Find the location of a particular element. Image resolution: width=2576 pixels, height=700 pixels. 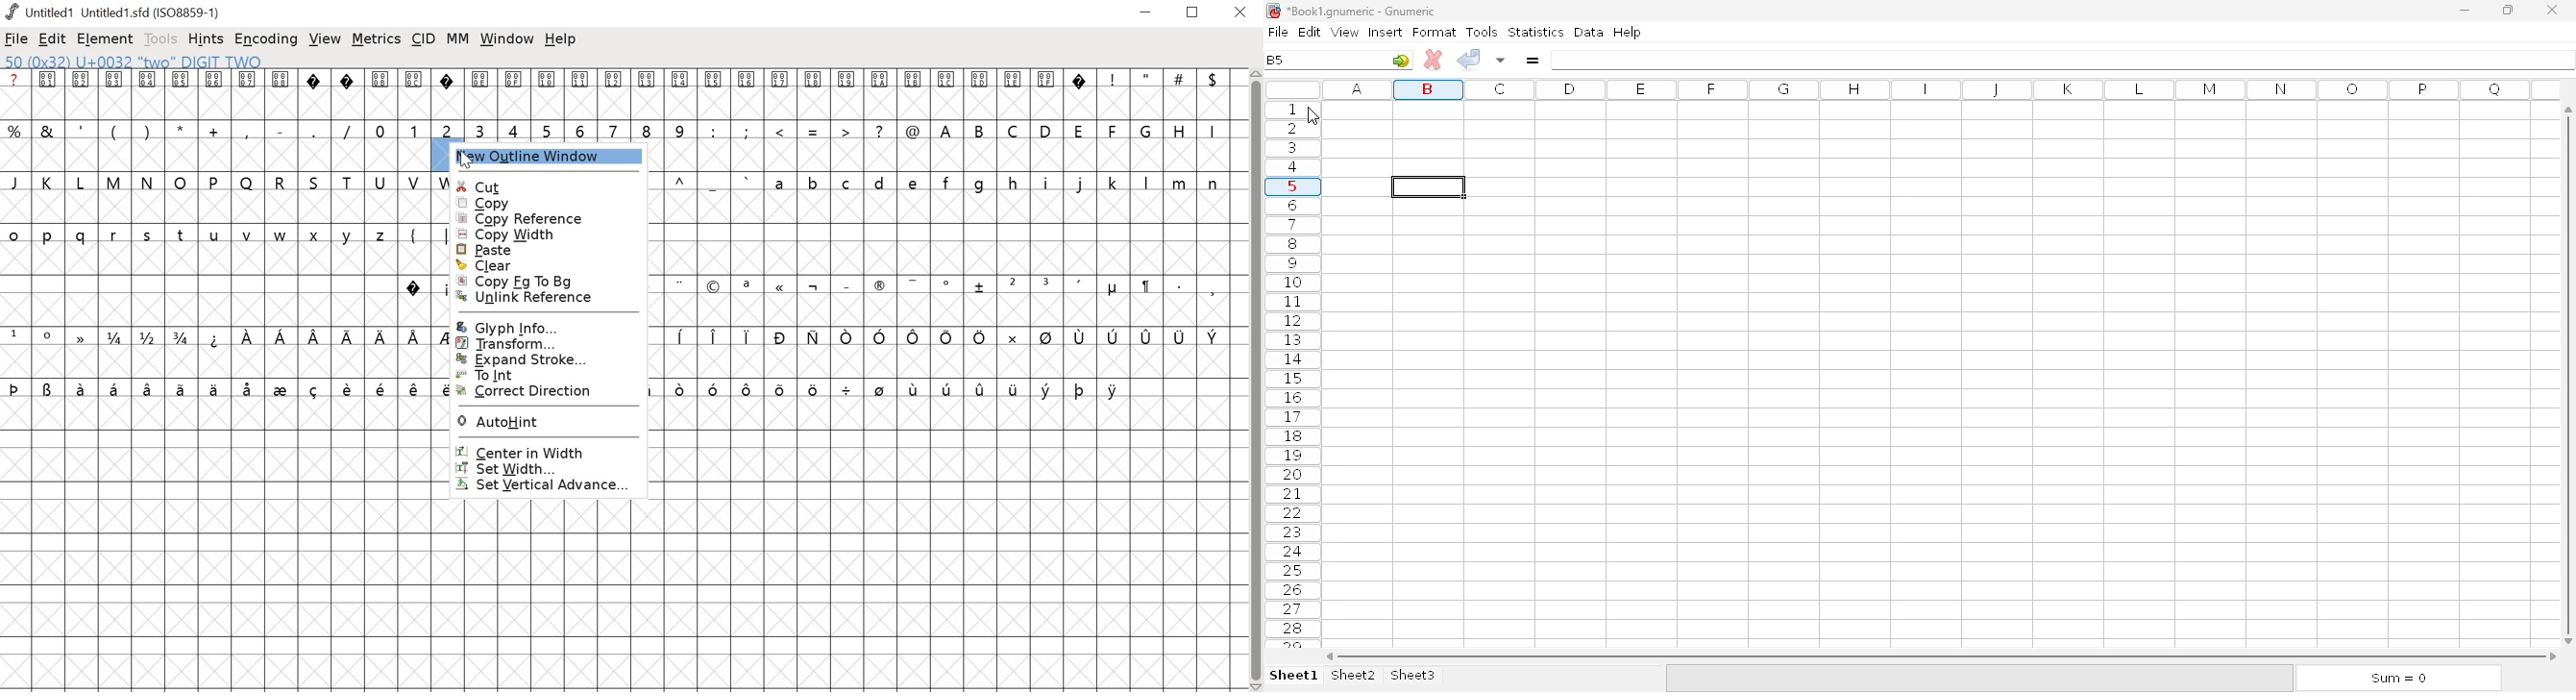

glyph info is located at coordinates (542, 326).